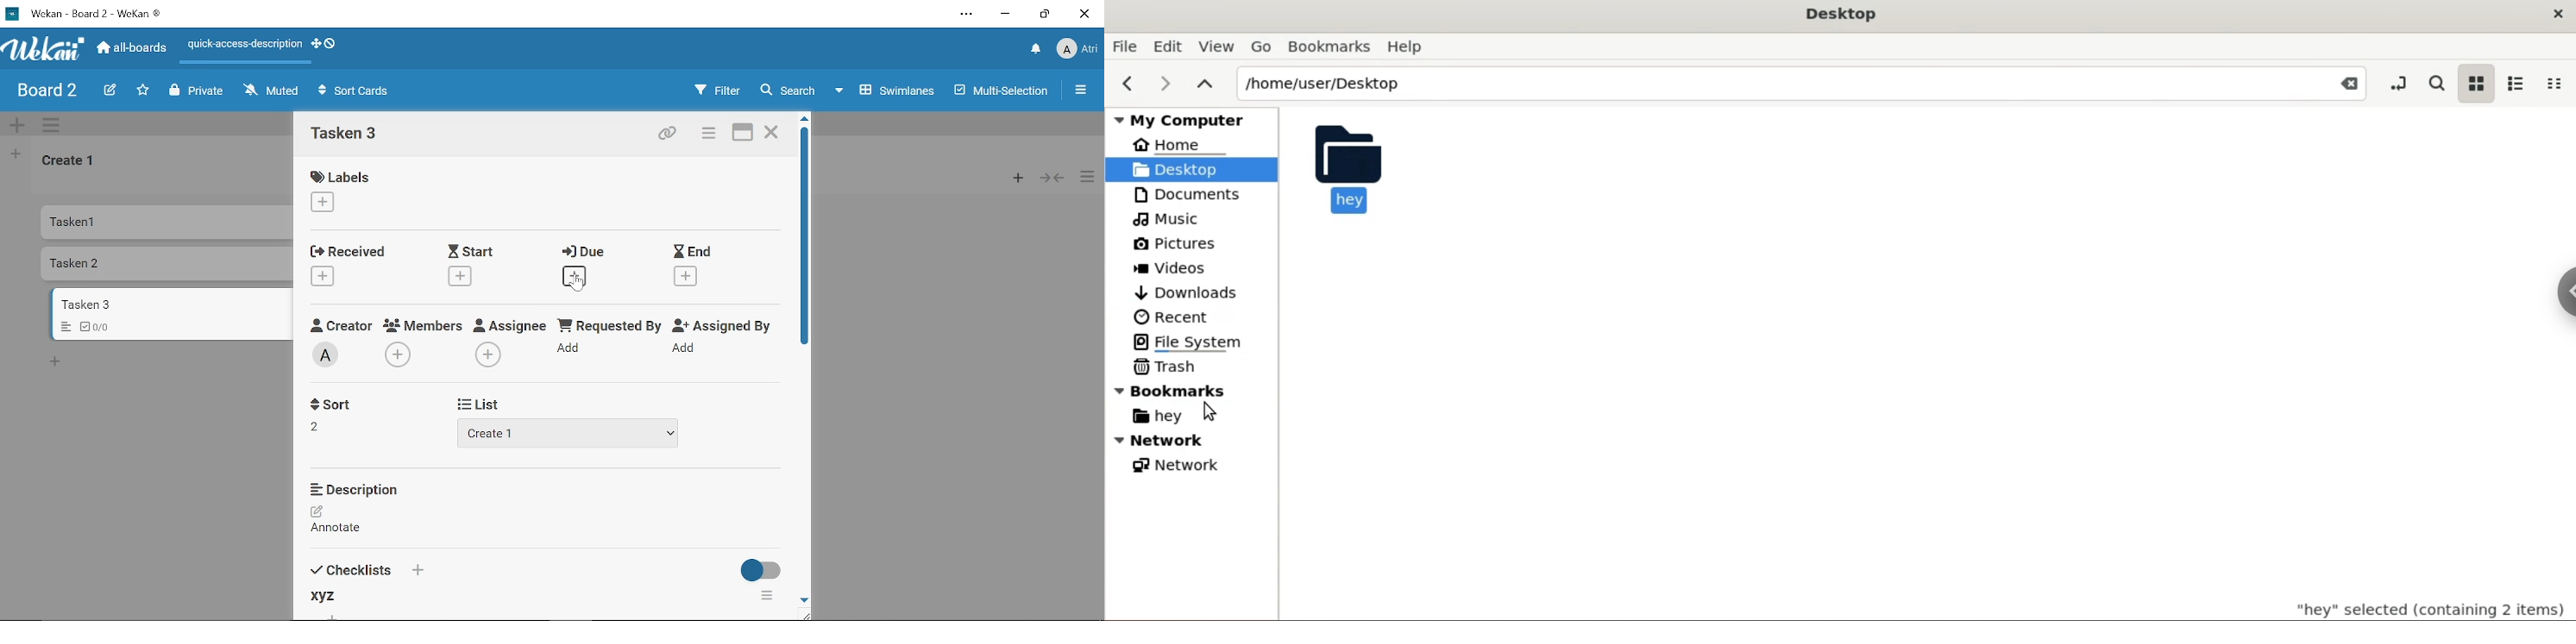  Describe the element at coordinates (328, 356) in the screenshot. I see `Creator ` at that location.